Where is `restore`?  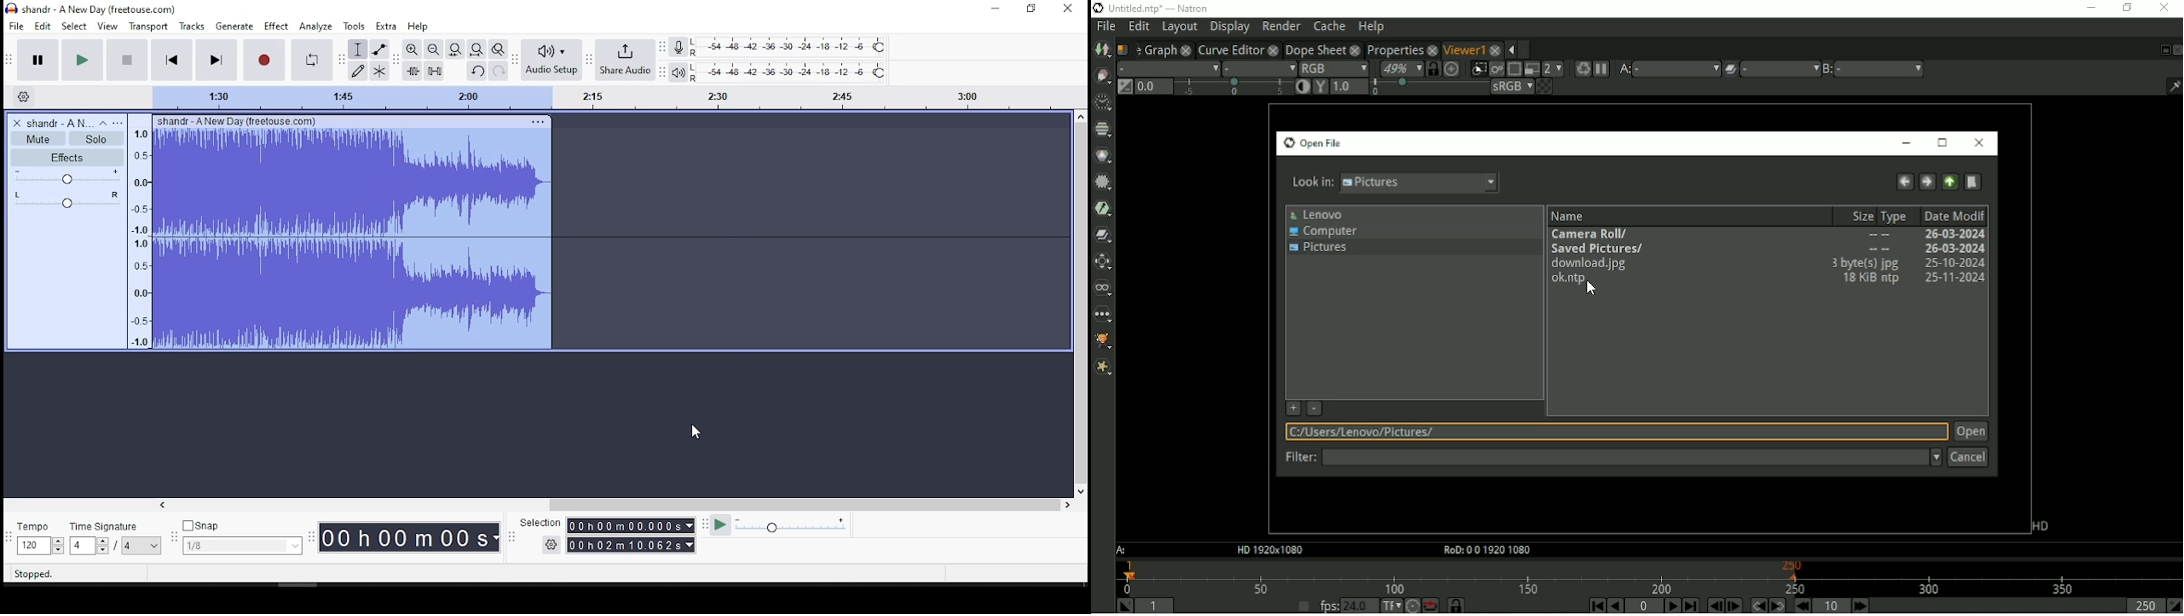
restore is located at coordinates (1030, 10).